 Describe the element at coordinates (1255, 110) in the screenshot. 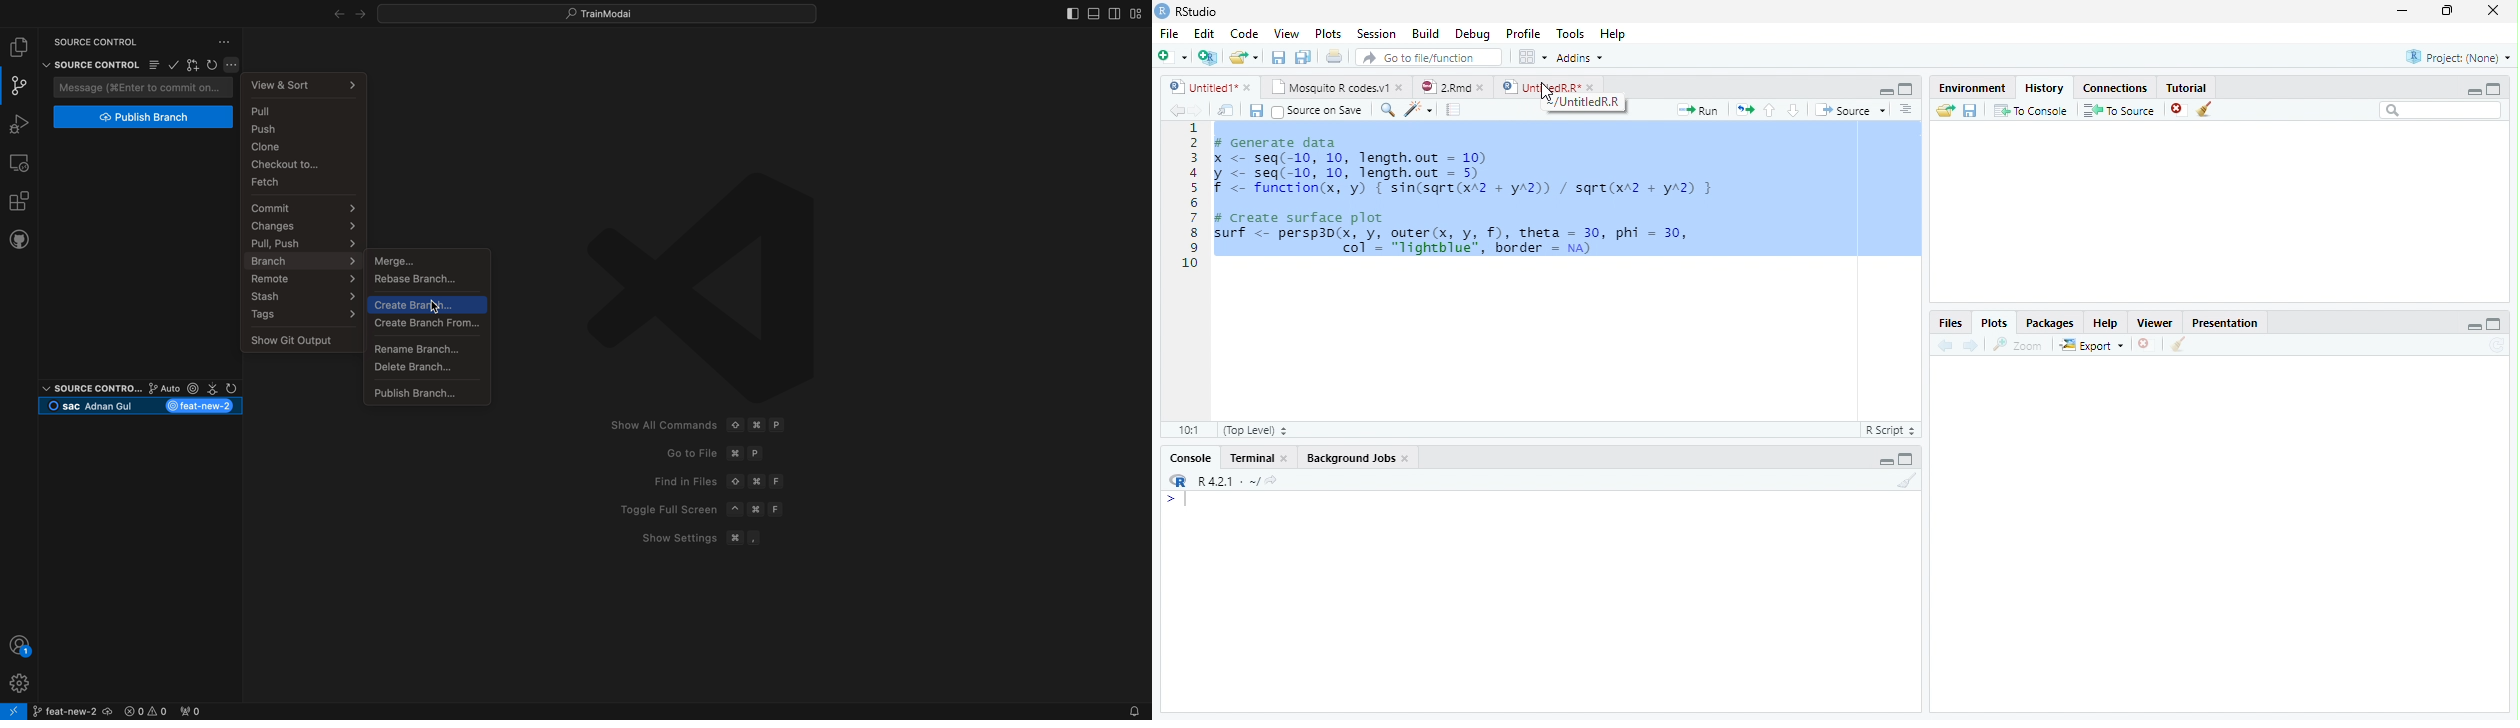

I see `Save current document` at that location.